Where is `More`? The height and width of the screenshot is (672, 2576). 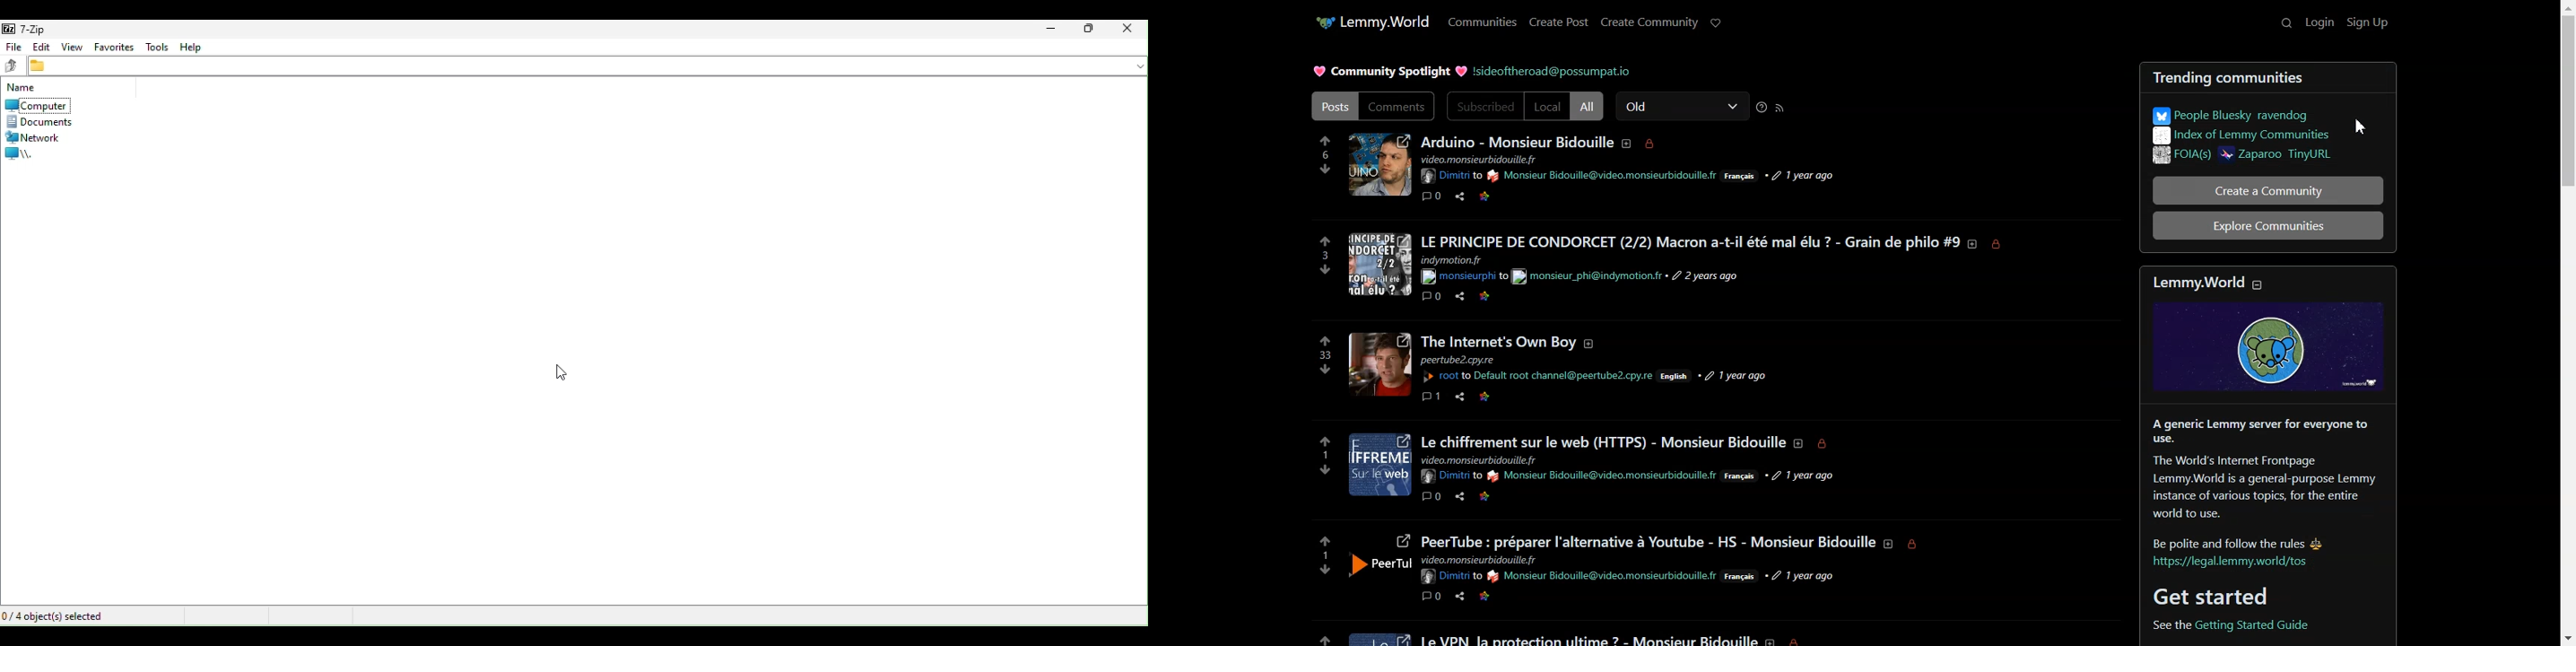 More is located at coordinates (1568, 198).